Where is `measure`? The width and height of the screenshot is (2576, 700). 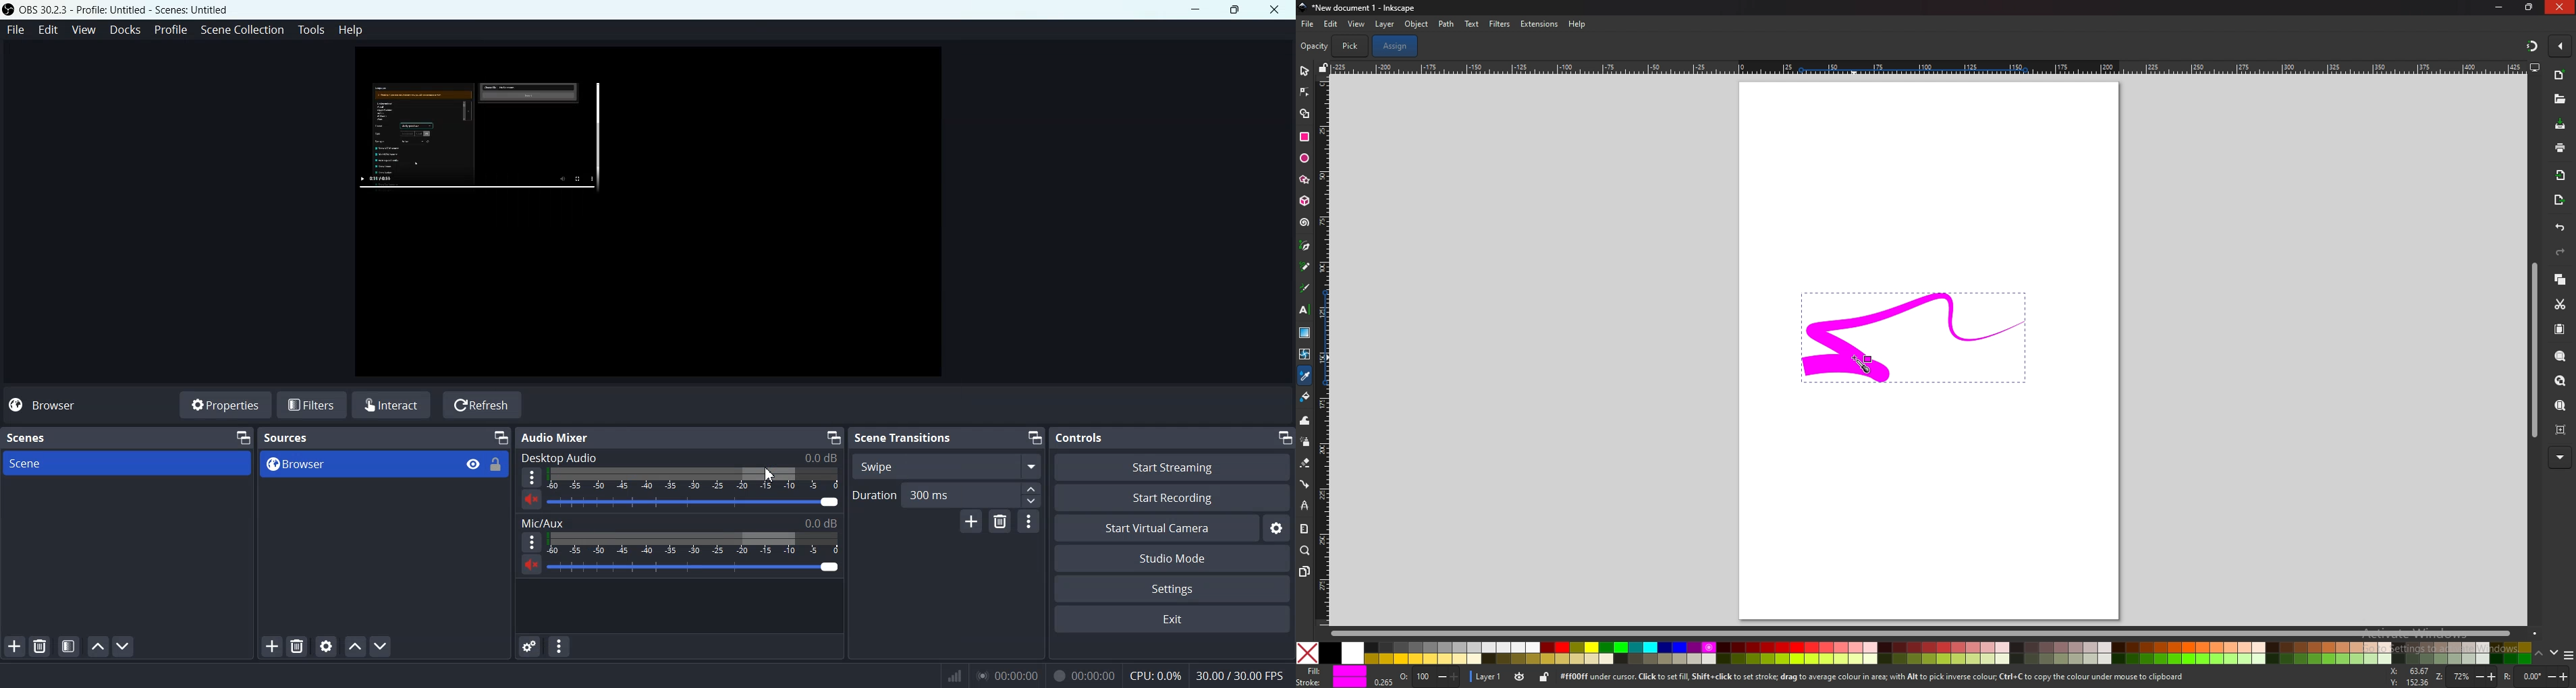 measure is located at coordinates (1304, 528).